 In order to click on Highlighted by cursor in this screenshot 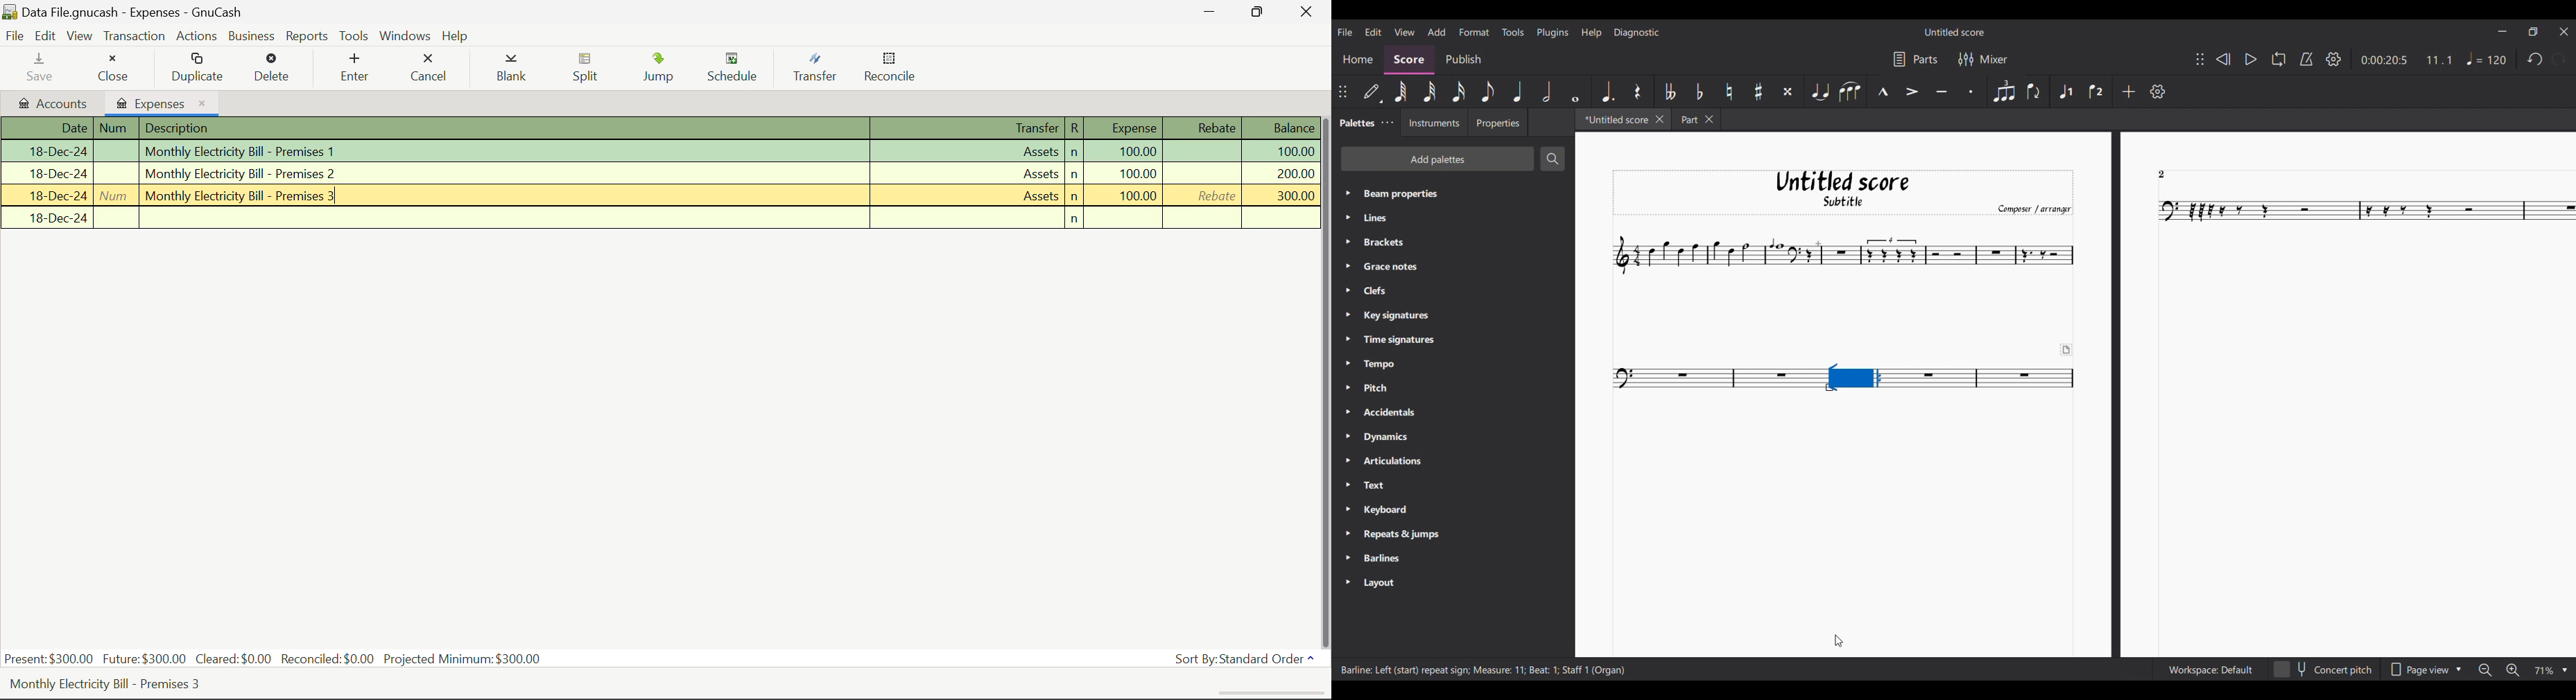, I will do `click(1854, 377)`.